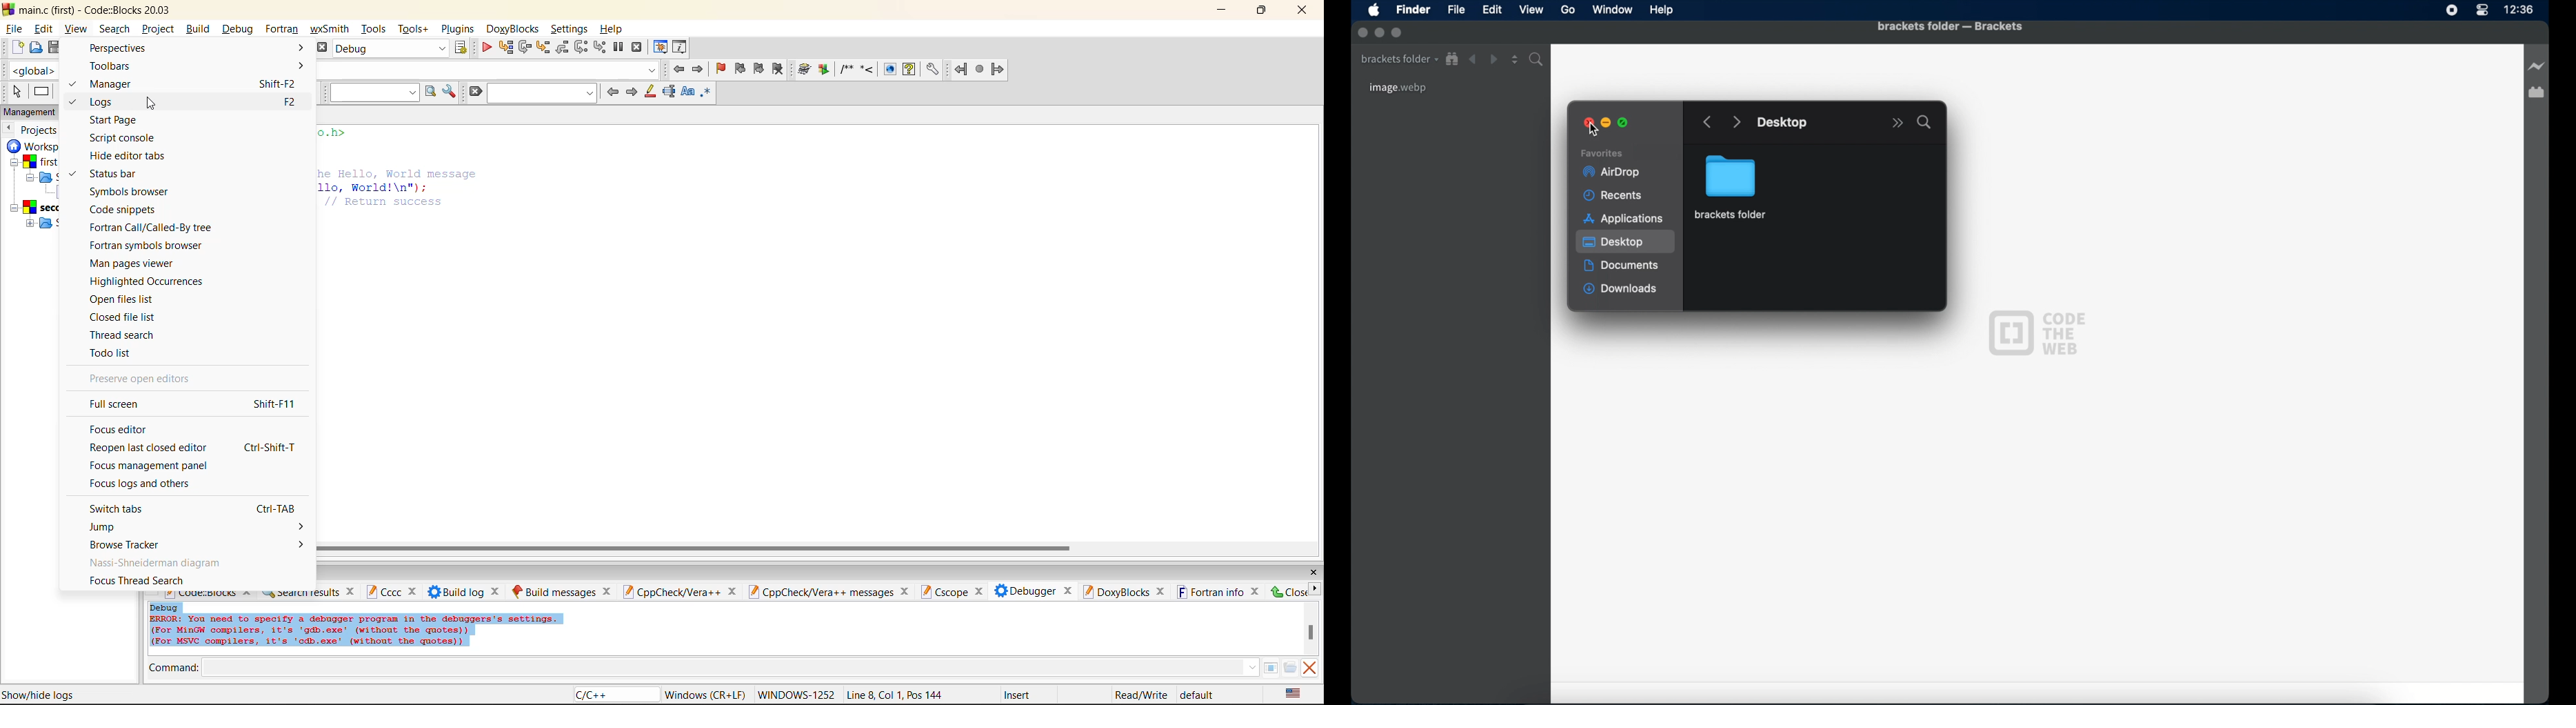 The height and width of the screenshot is (728, 2576). I want to click on minimize, so click(1607, 122).